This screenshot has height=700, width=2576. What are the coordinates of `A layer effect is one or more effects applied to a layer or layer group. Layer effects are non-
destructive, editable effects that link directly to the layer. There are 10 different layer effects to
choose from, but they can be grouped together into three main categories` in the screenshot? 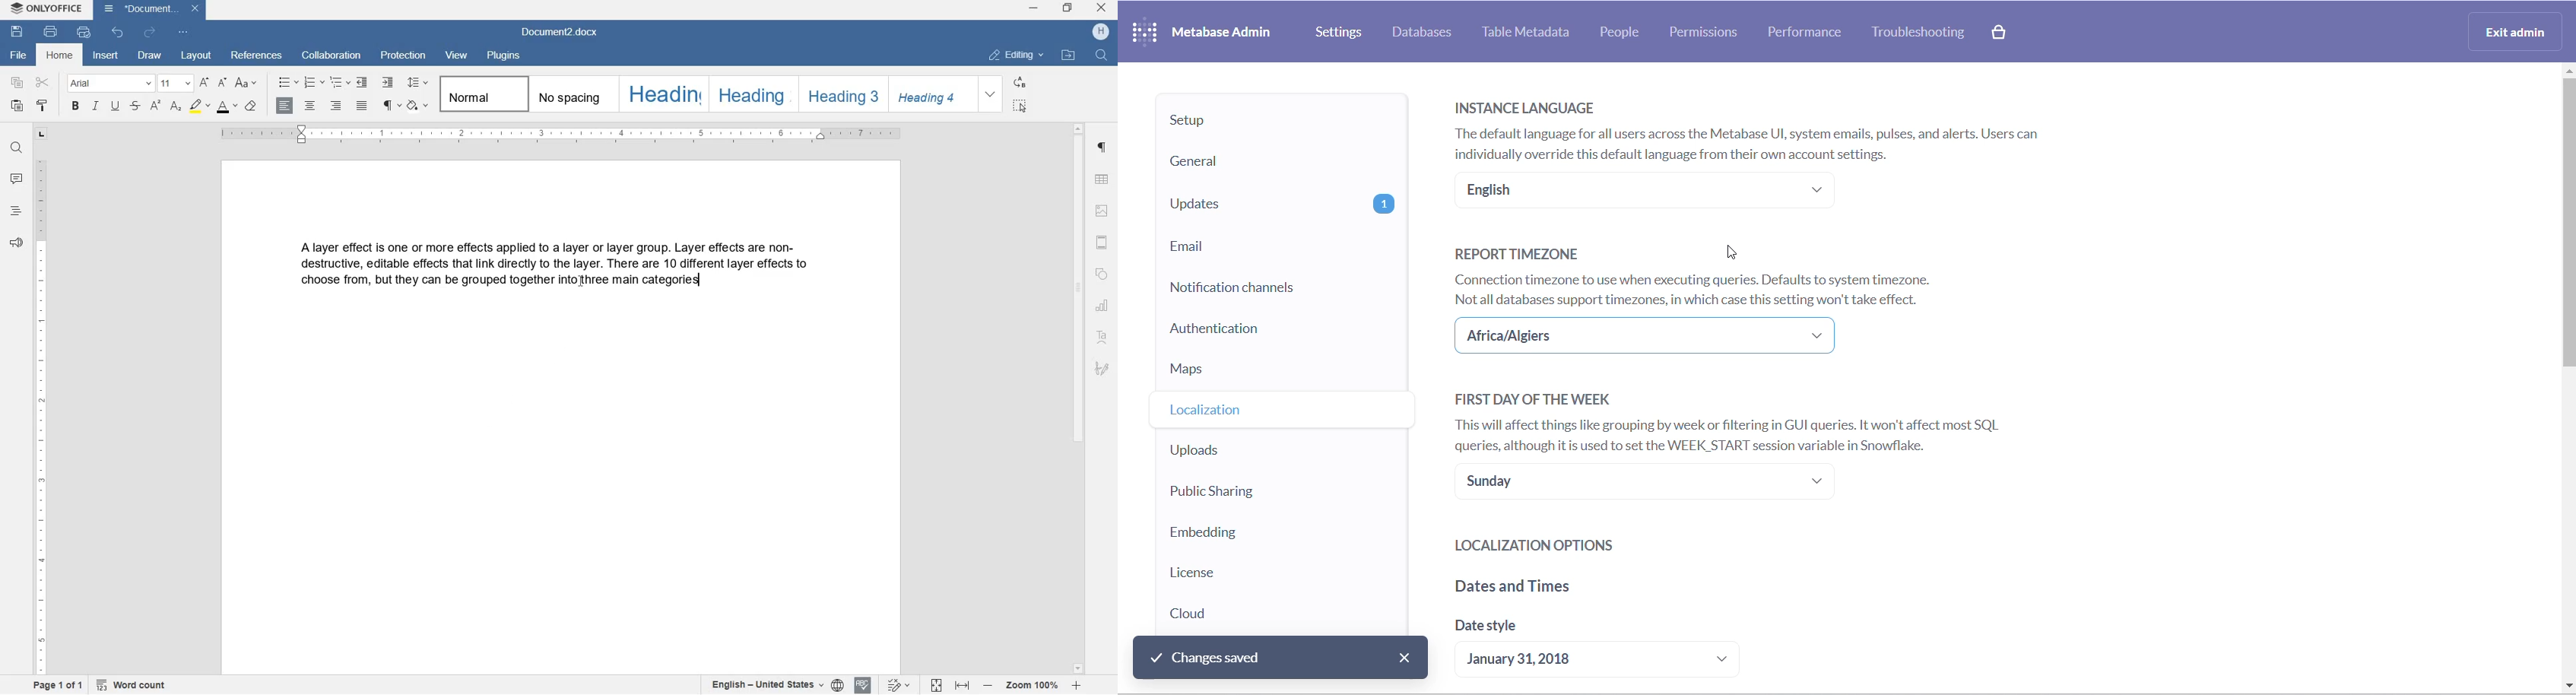 It's located at (558, 278).